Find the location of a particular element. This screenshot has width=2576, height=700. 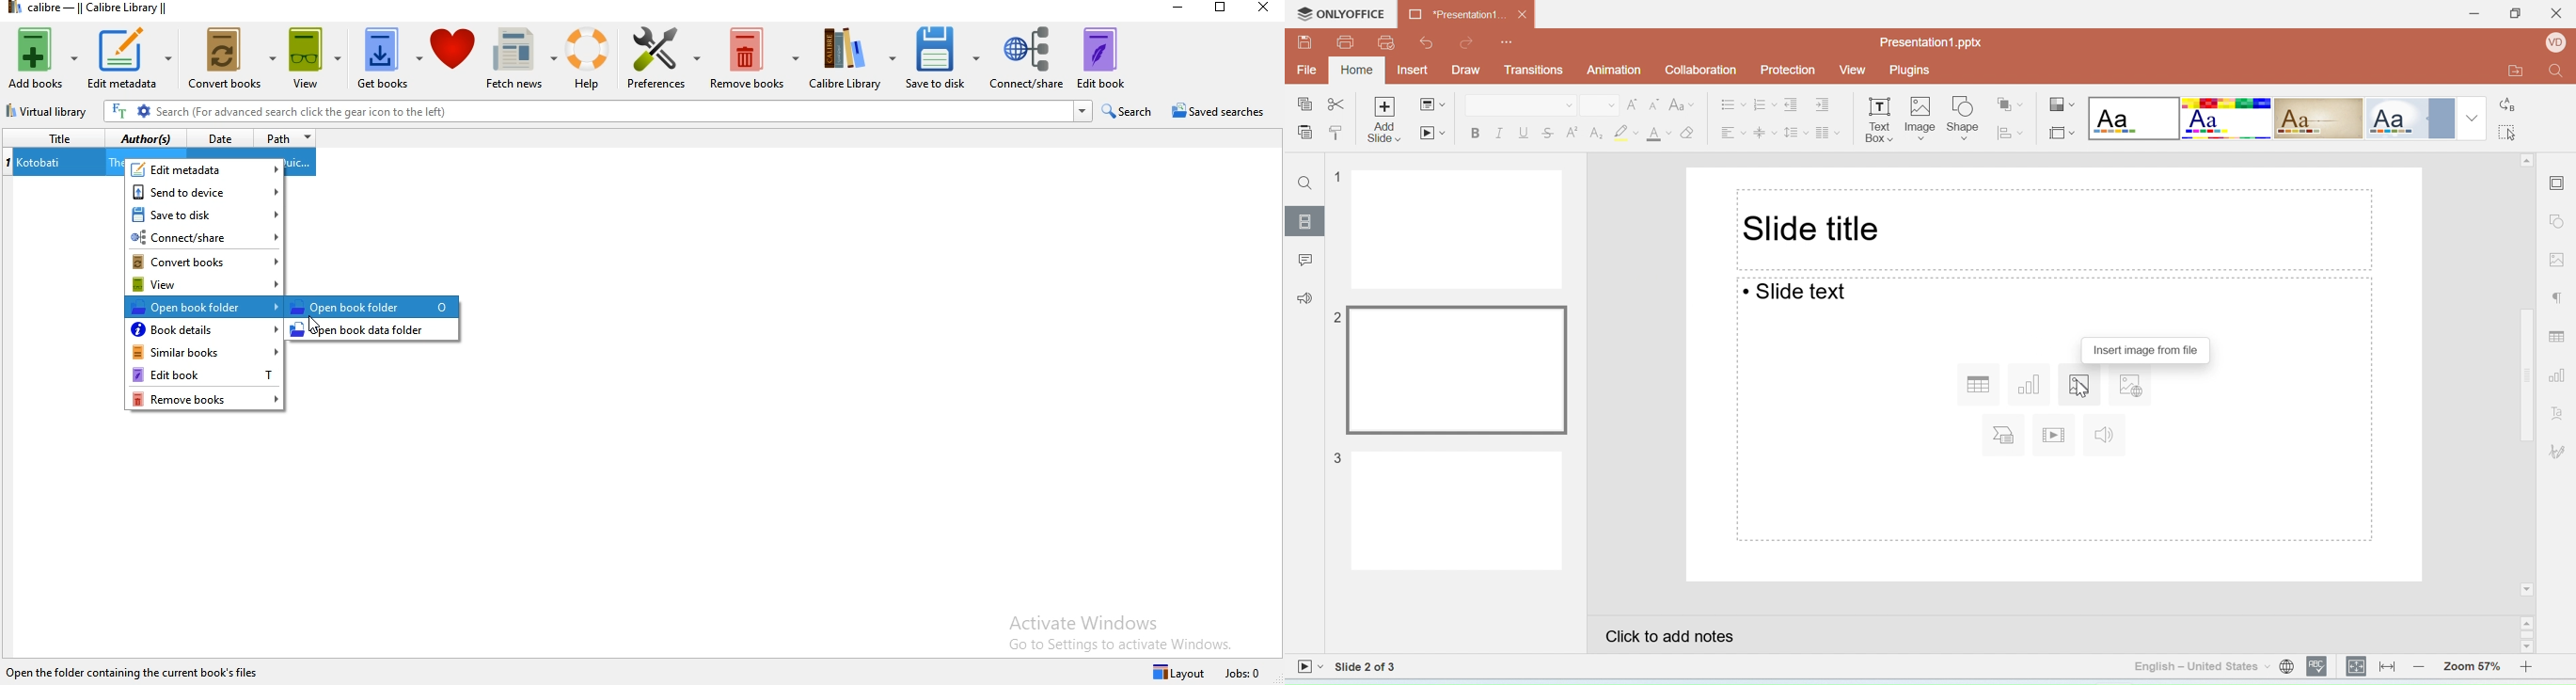

Increment font size is located at coordinates (1632, 105).